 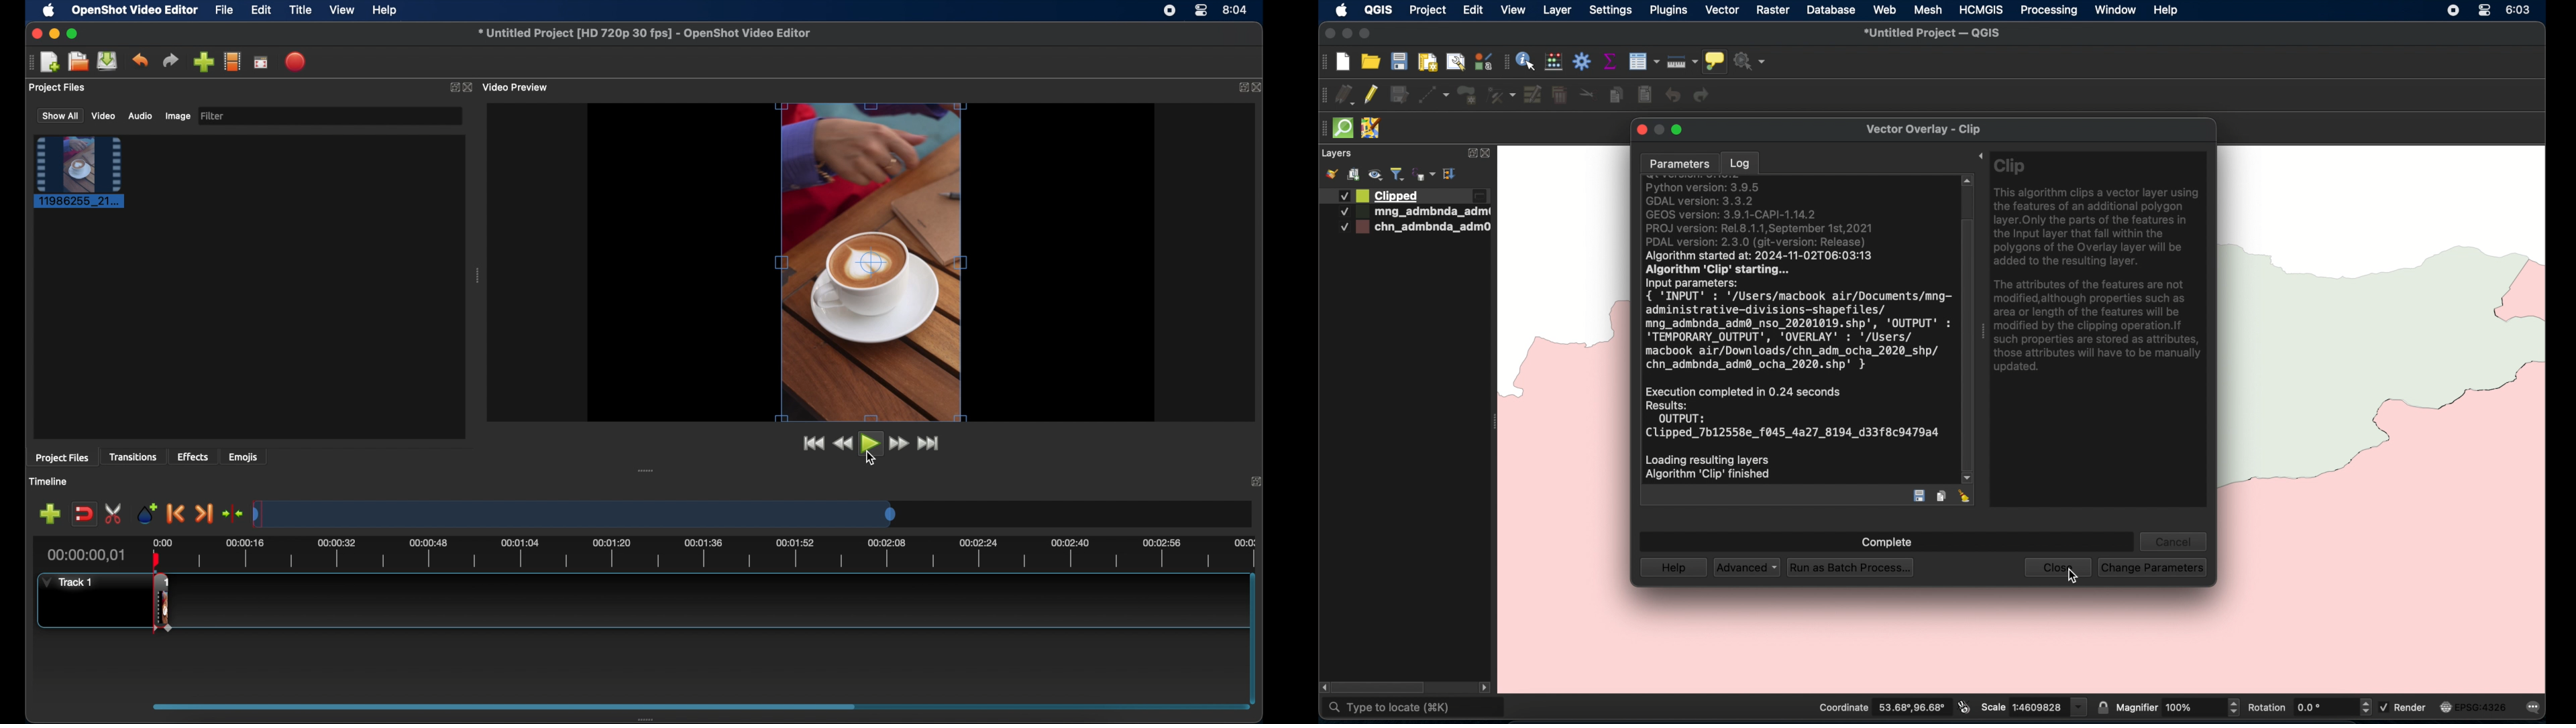 What do you see at coordinates (1679, 130) in the screenshot?
I see `maximize` at bounding box center [1679, 130].